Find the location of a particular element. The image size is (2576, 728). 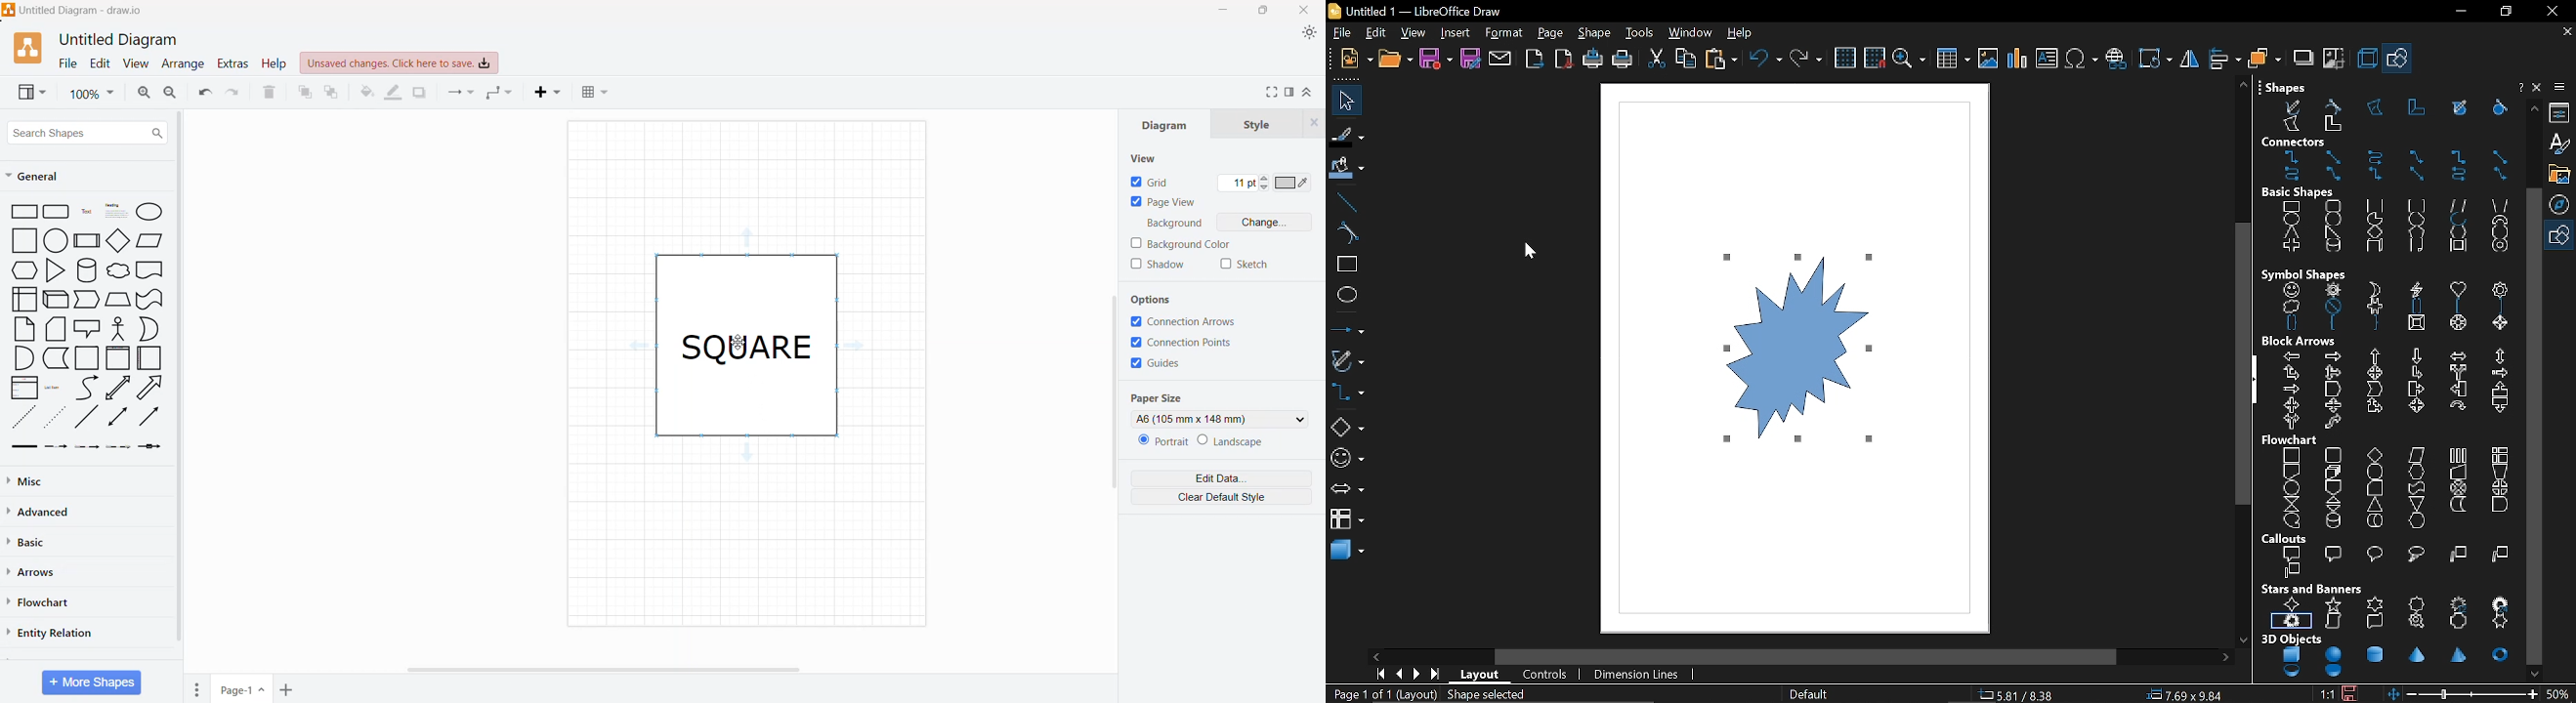

Help is located at coordinates (276, 63).